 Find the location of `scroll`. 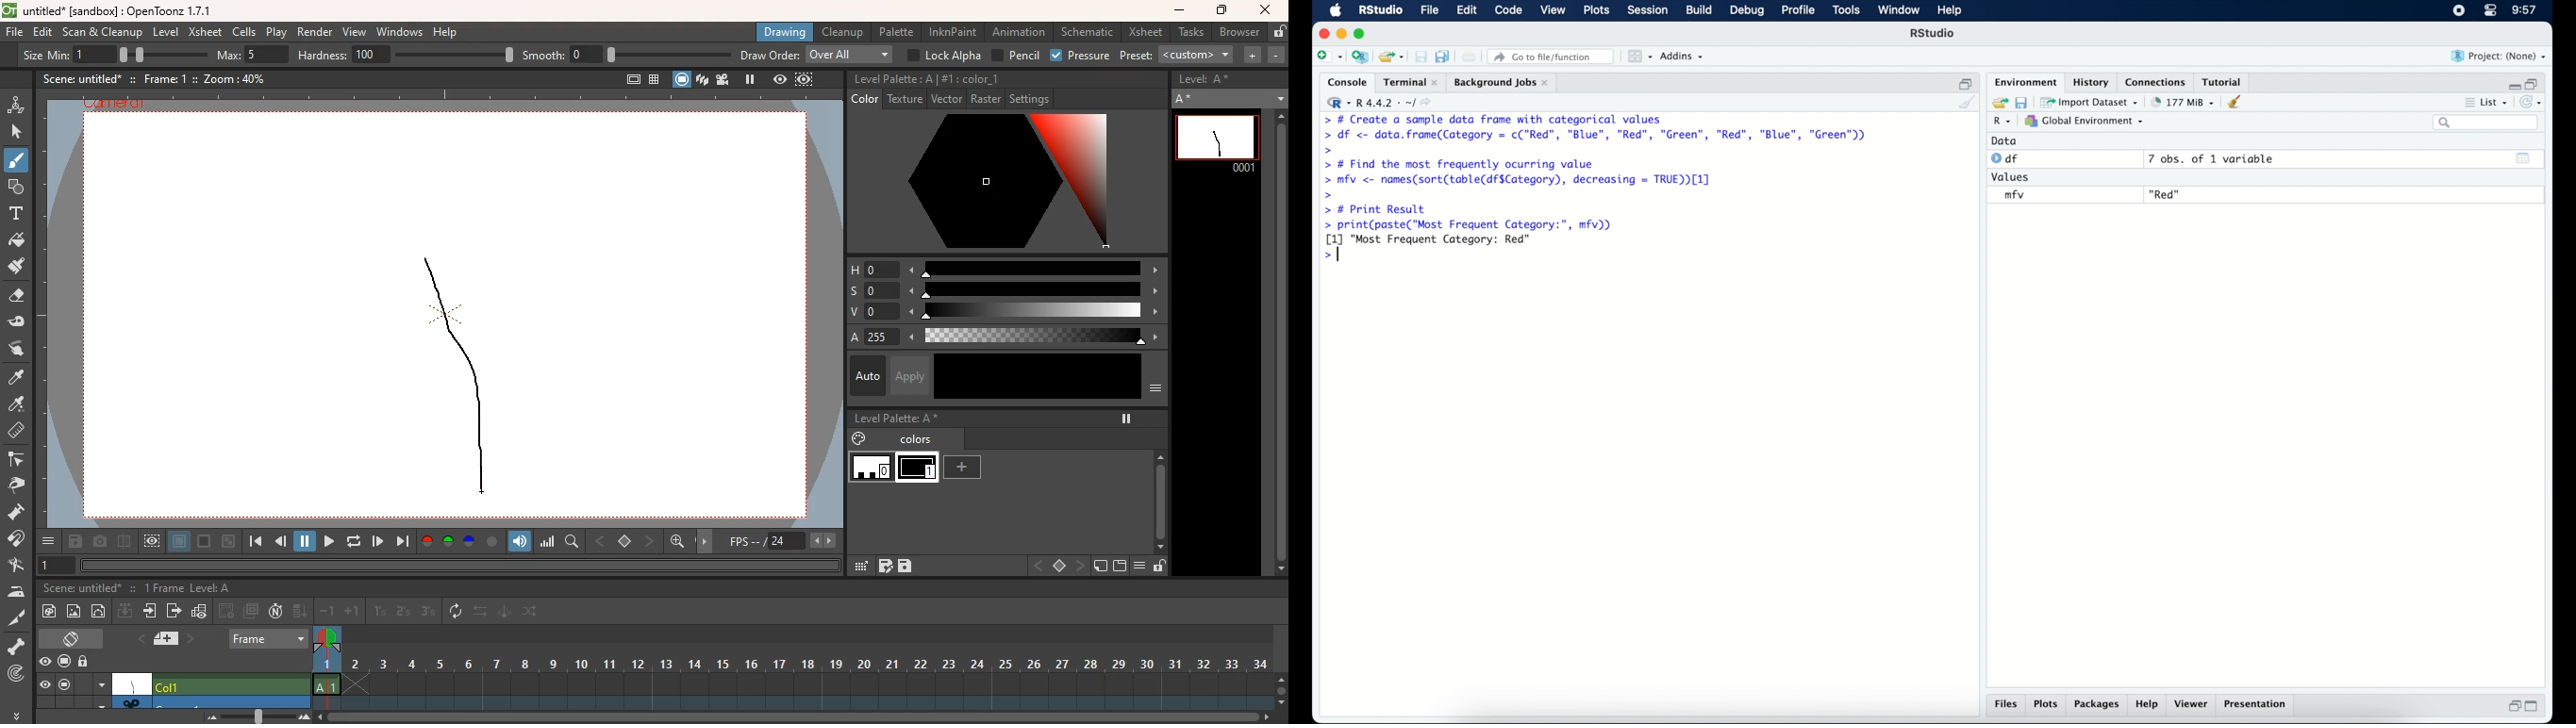

scroll is located at coordinates (1155, 493).